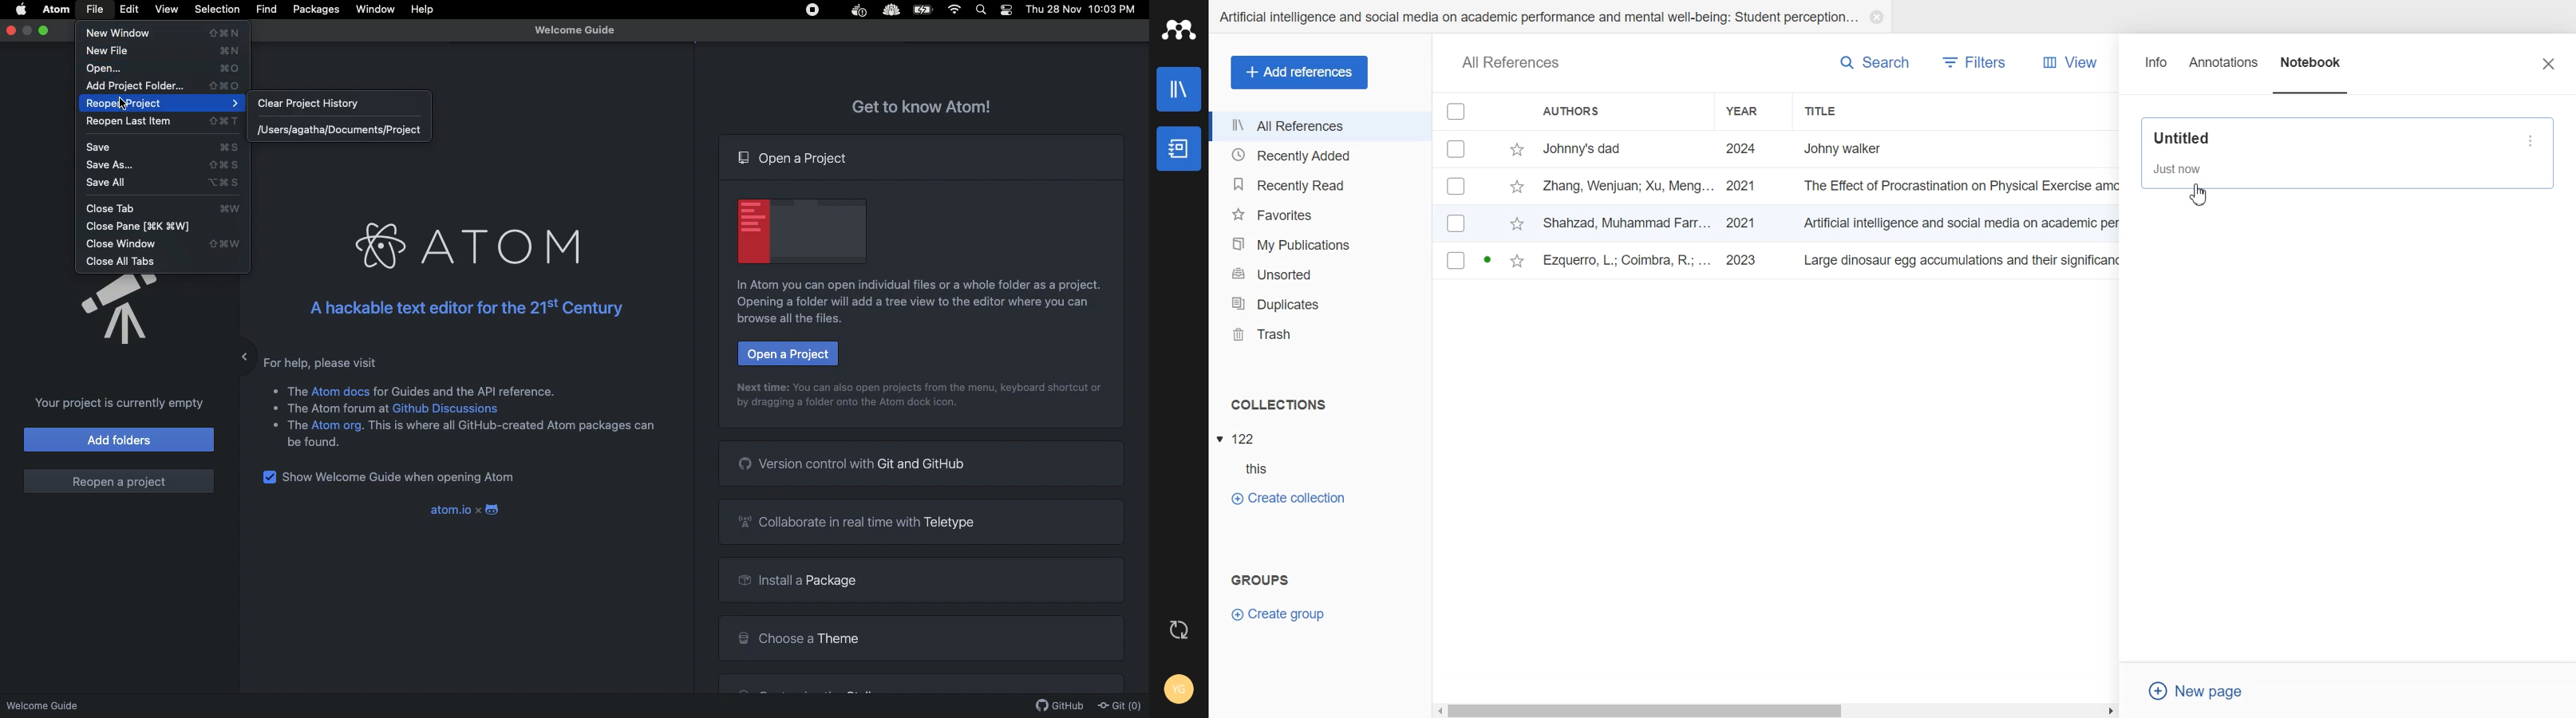  I want to click on 122, so click(1245, 439).